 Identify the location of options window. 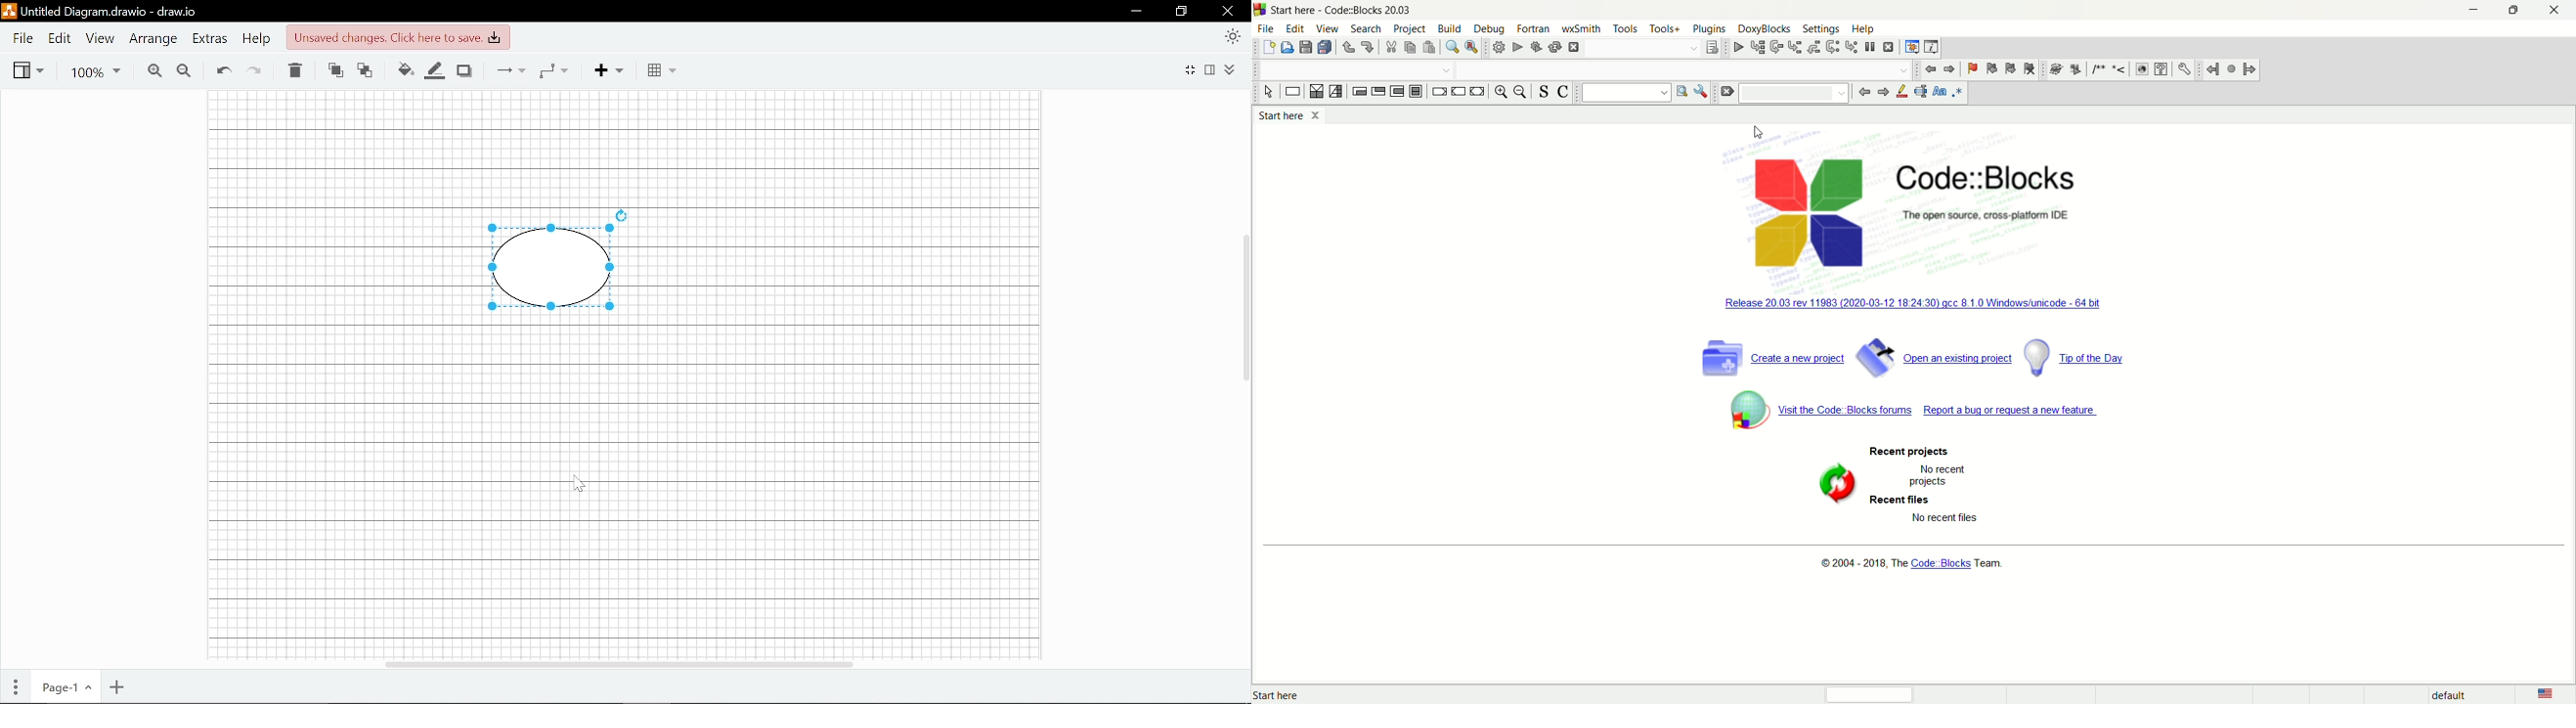
(1702, 92).